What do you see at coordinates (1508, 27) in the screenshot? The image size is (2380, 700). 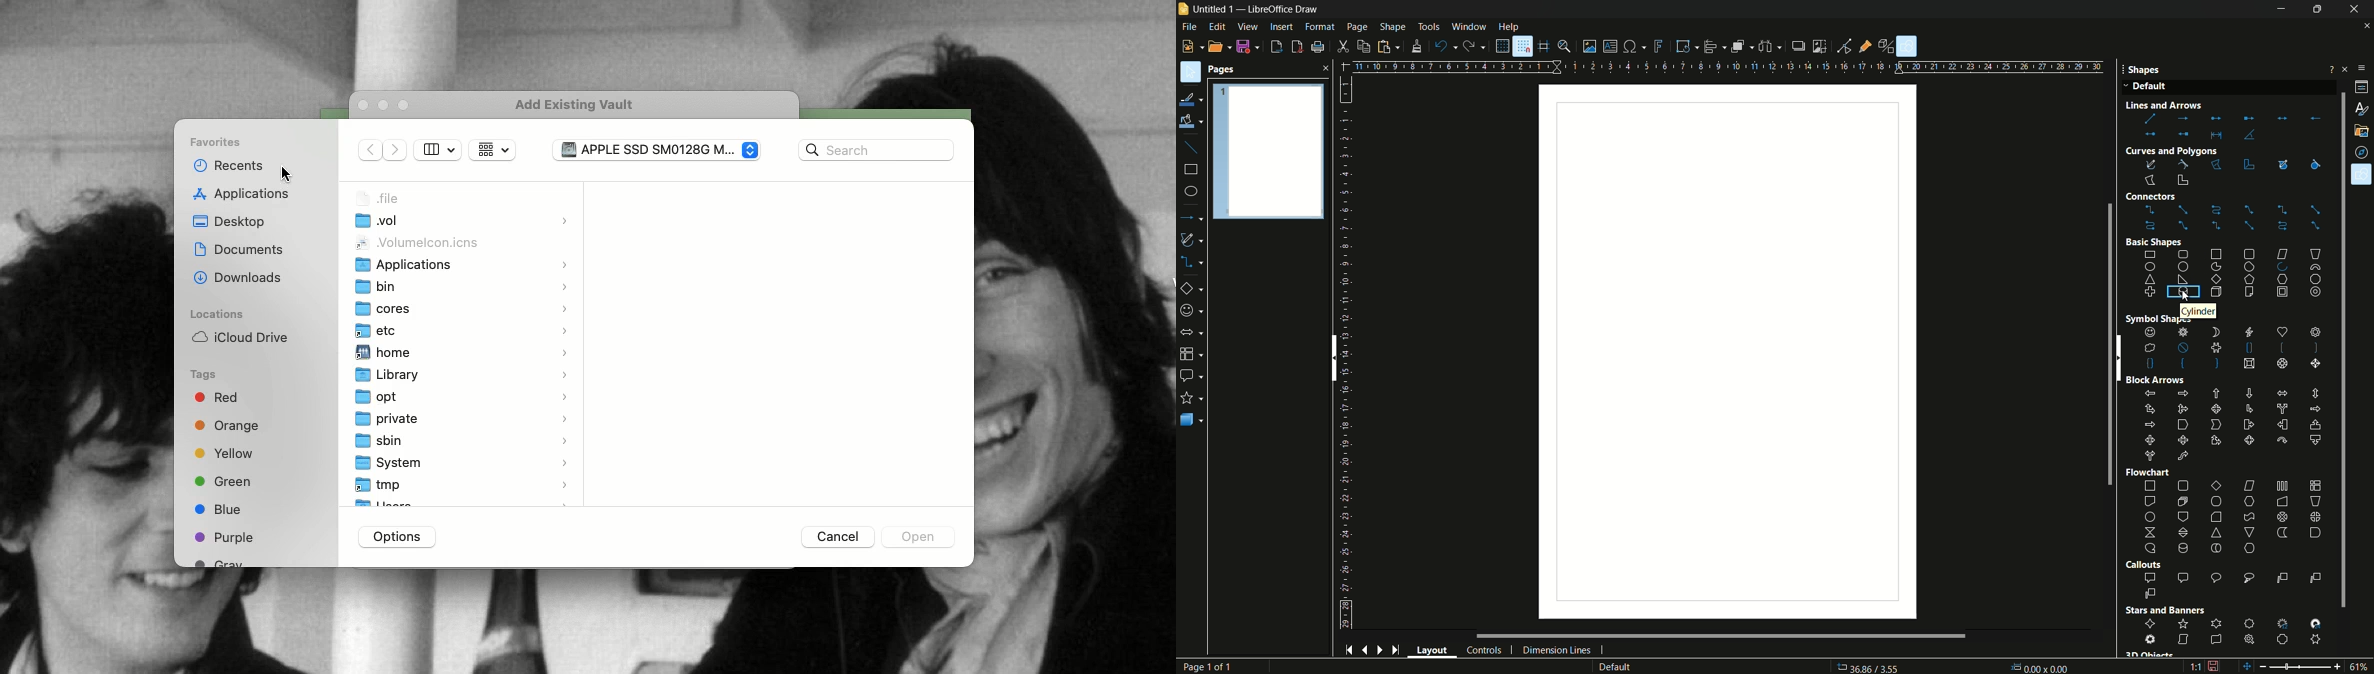 I see `help menu` at bounding box center [1508, 27].